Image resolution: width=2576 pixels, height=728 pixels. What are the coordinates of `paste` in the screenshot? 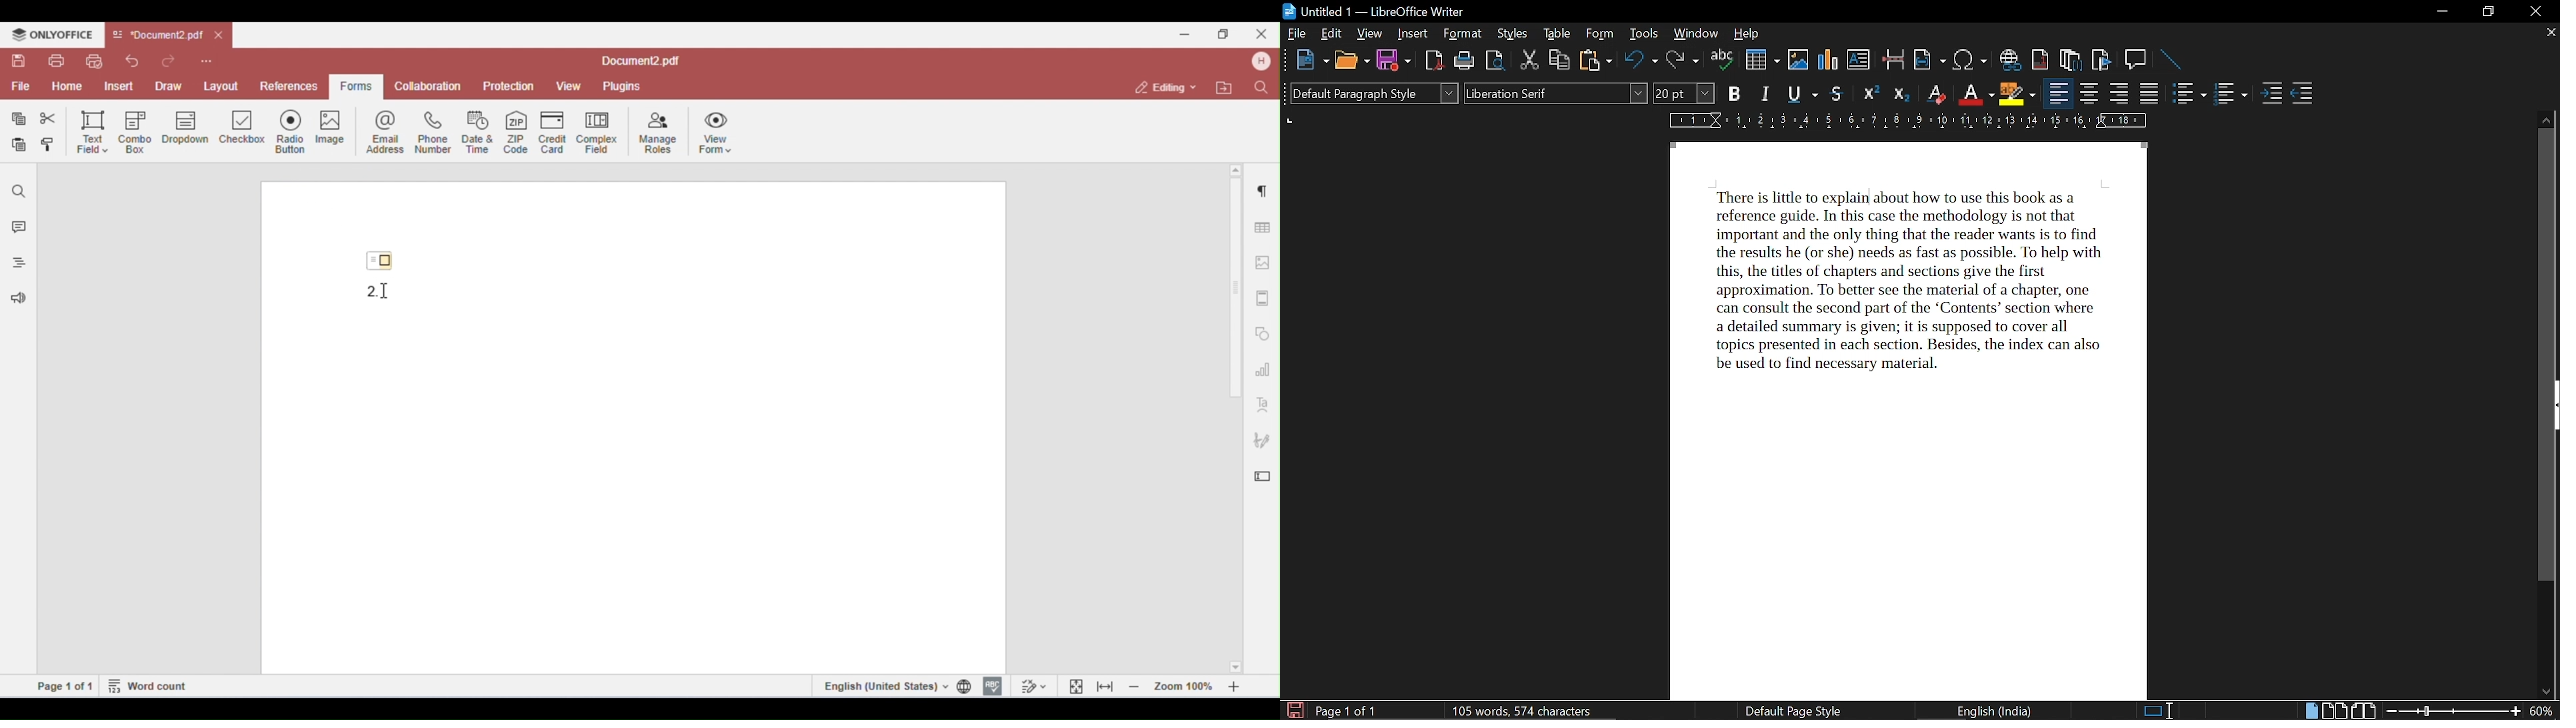 It's located at (1595, 62).